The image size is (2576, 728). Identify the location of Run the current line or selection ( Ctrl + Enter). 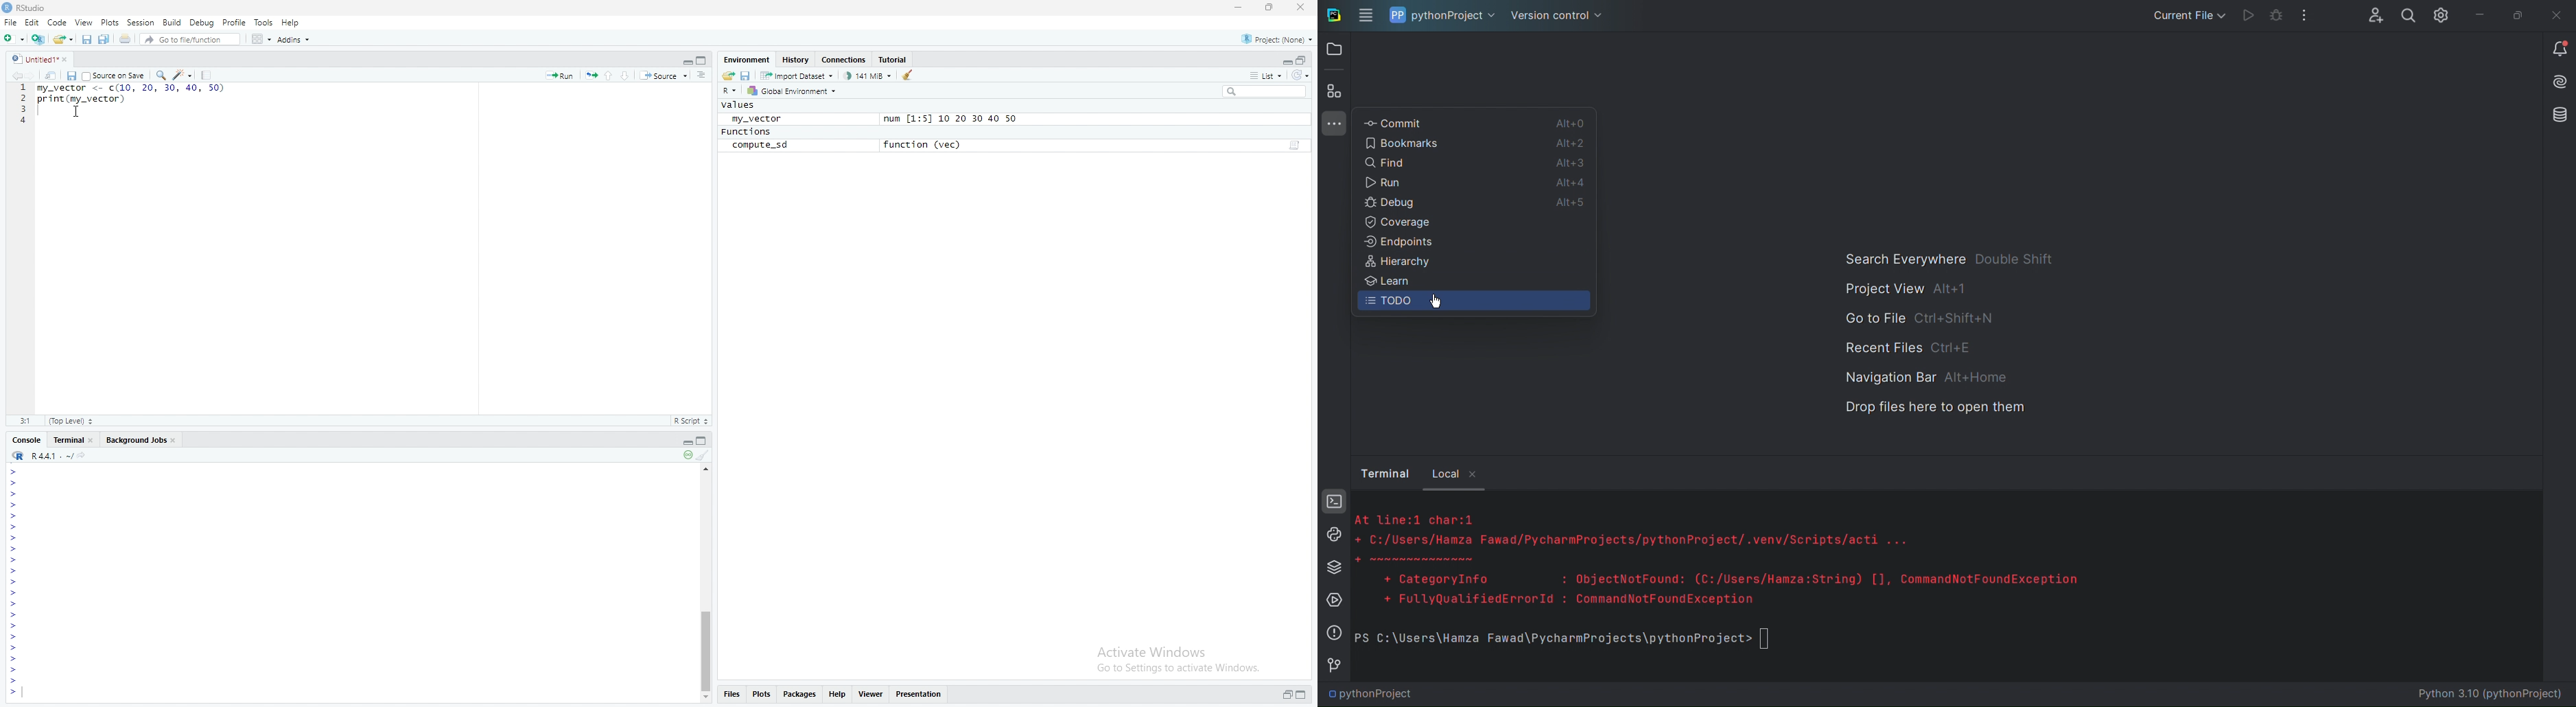
(559, 75).